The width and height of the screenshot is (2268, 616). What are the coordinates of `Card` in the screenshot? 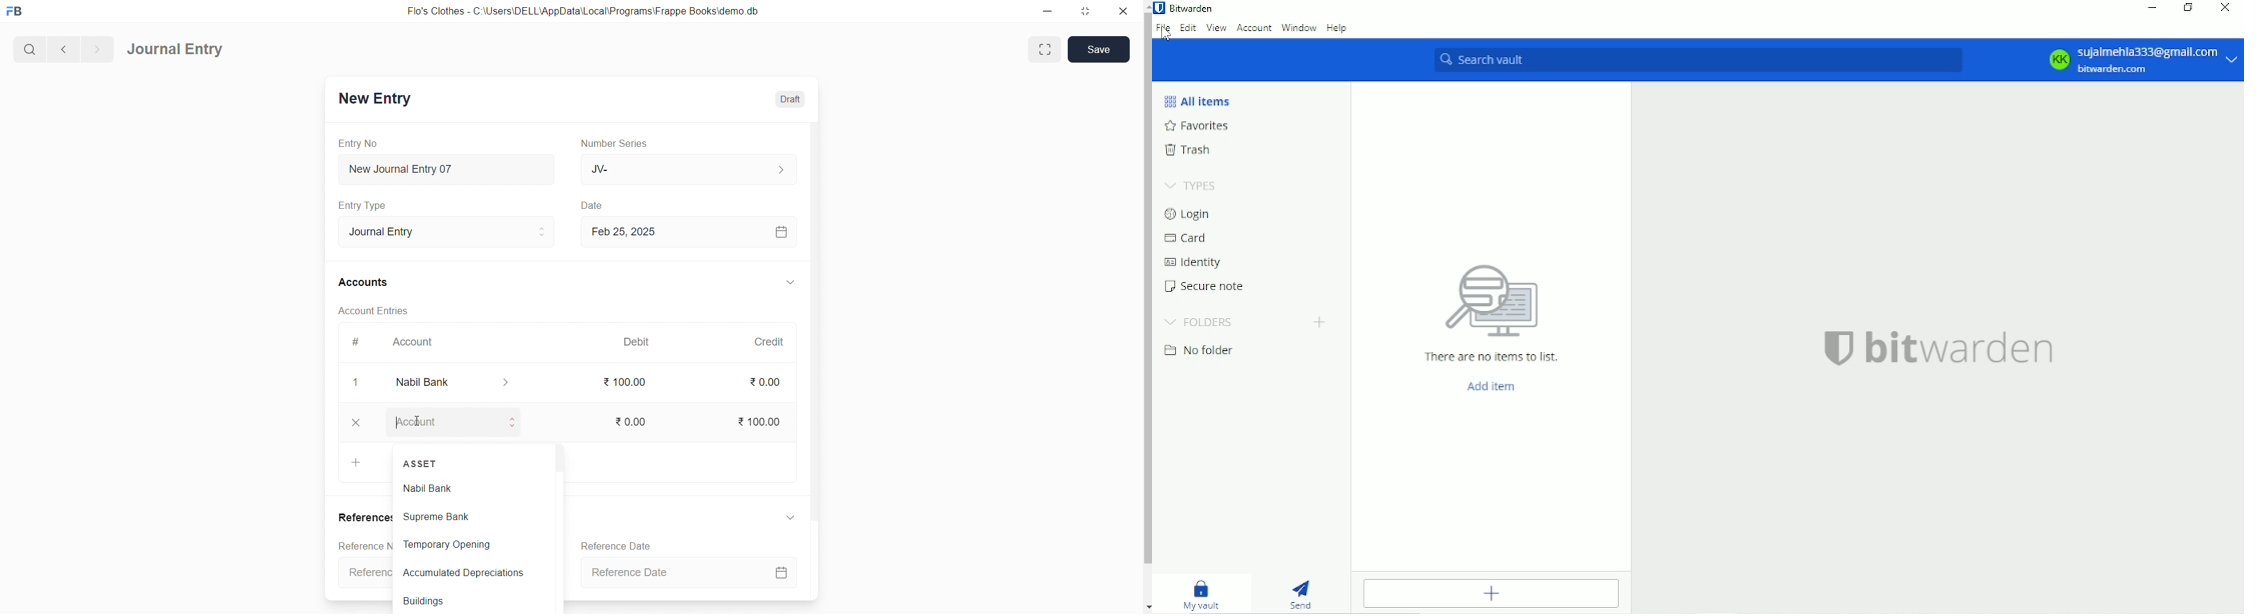 It's located at (1189, 239).